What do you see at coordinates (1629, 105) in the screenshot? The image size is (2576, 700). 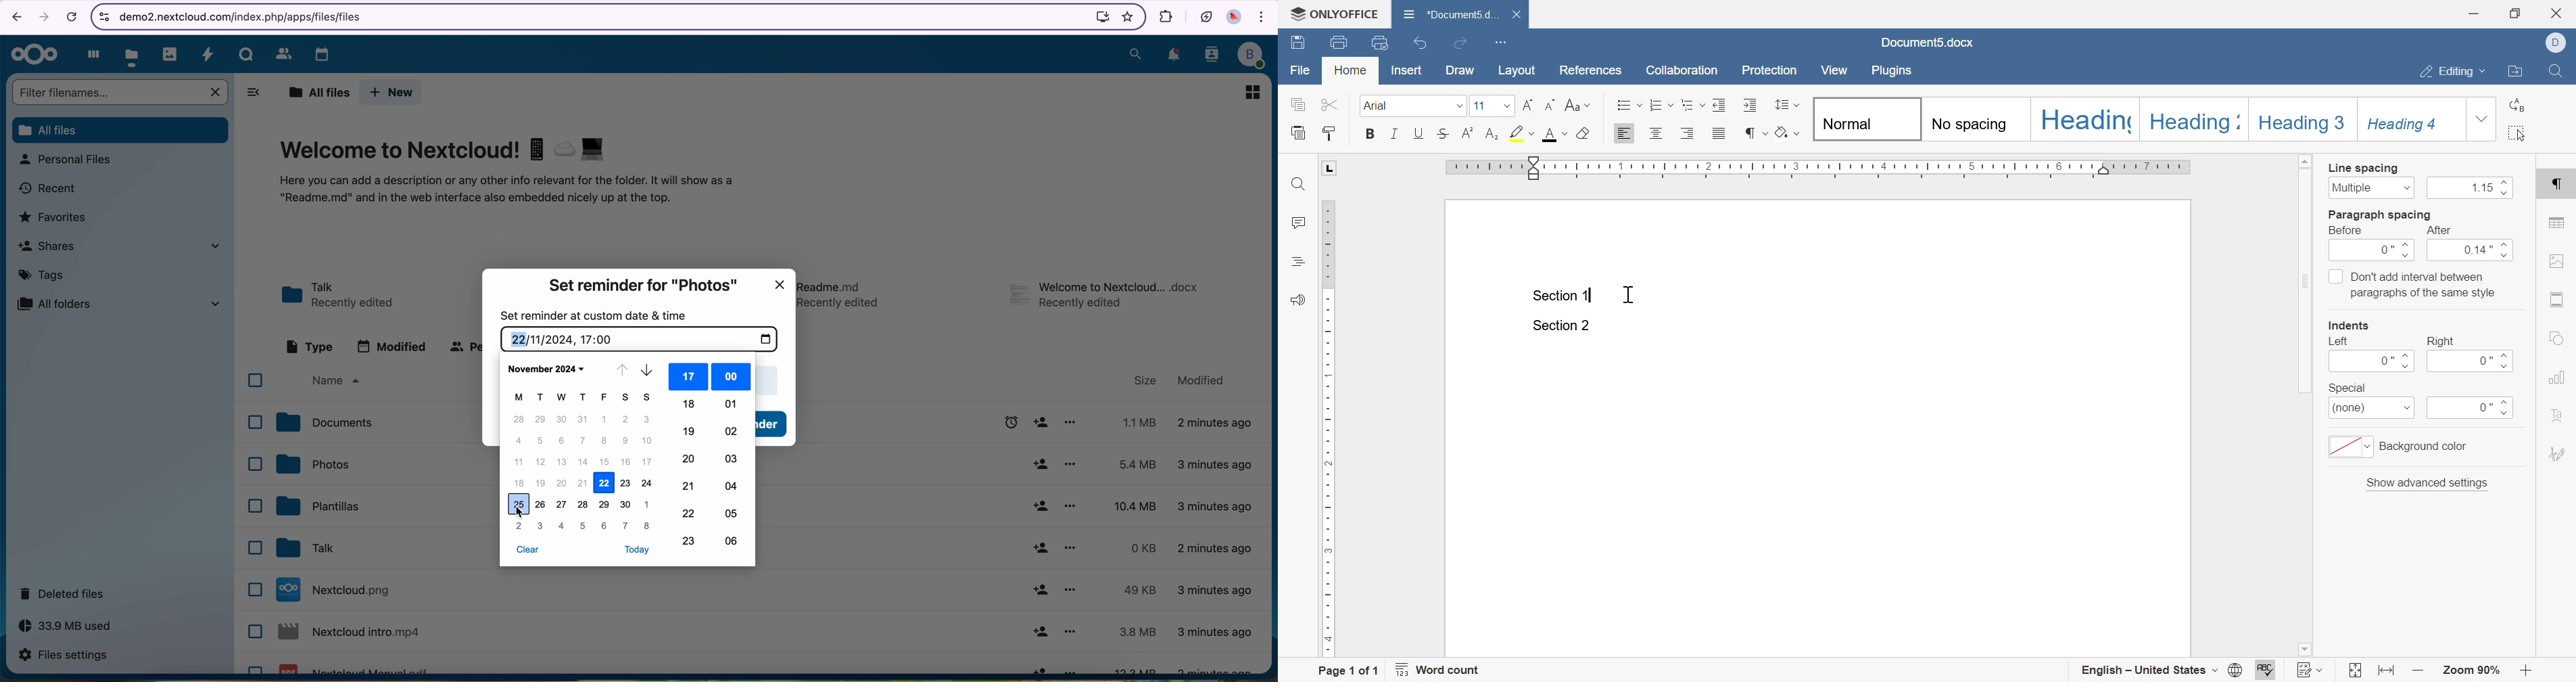 I see `bullets` at bounding box center [1629, 105].